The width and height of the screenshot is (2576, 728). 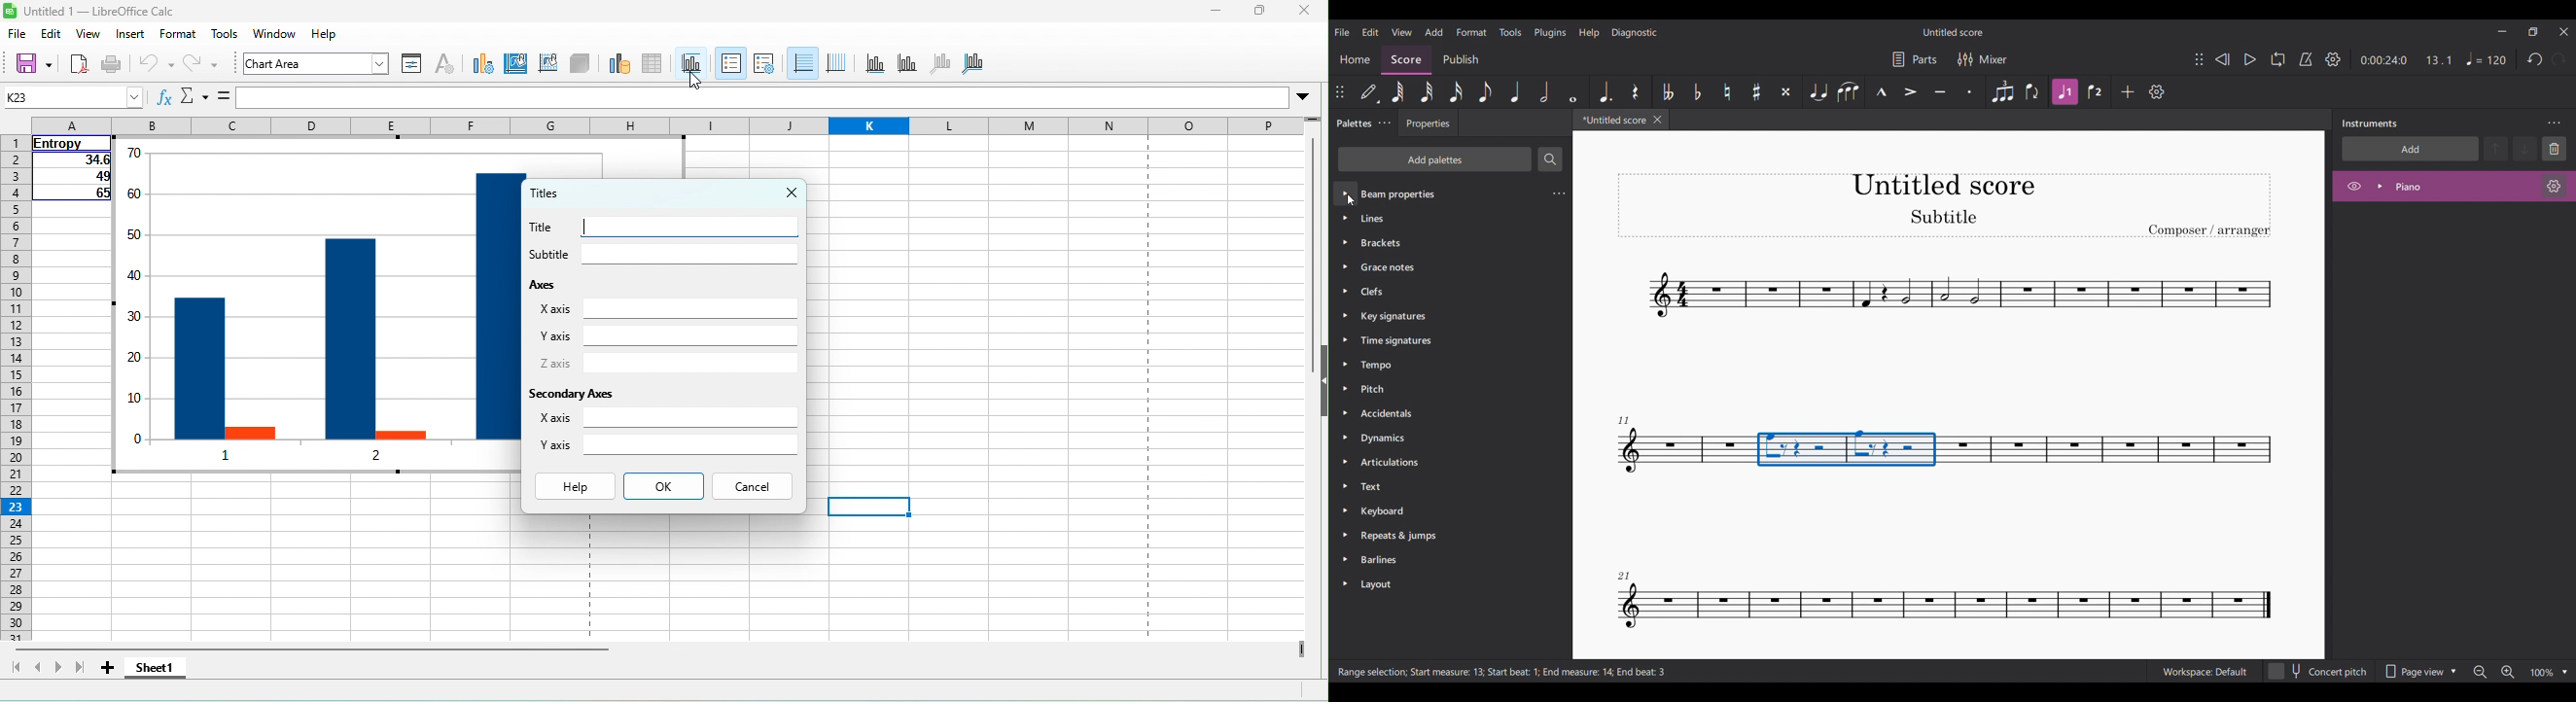 I want to click on subtitle, so click(x=658, y=255).